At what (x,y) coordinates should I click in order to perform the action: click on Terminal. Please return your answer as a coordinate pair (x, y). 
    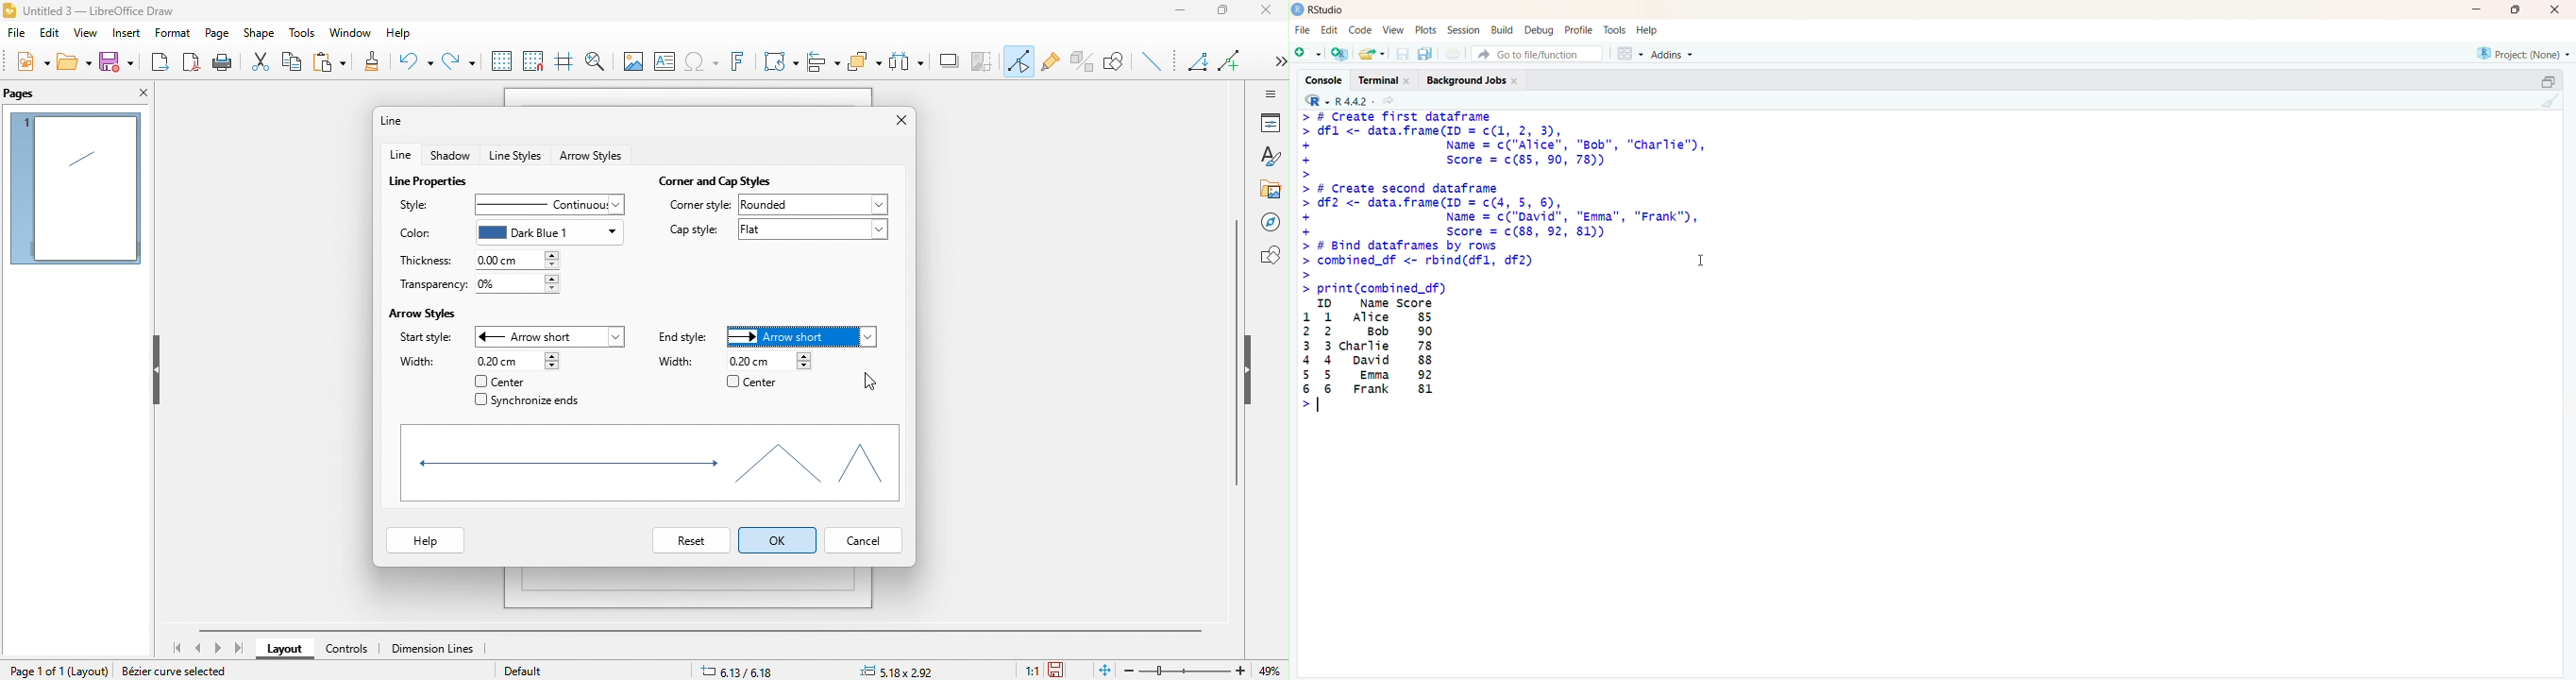
    Looking at the image, I should click on (1385, 79).